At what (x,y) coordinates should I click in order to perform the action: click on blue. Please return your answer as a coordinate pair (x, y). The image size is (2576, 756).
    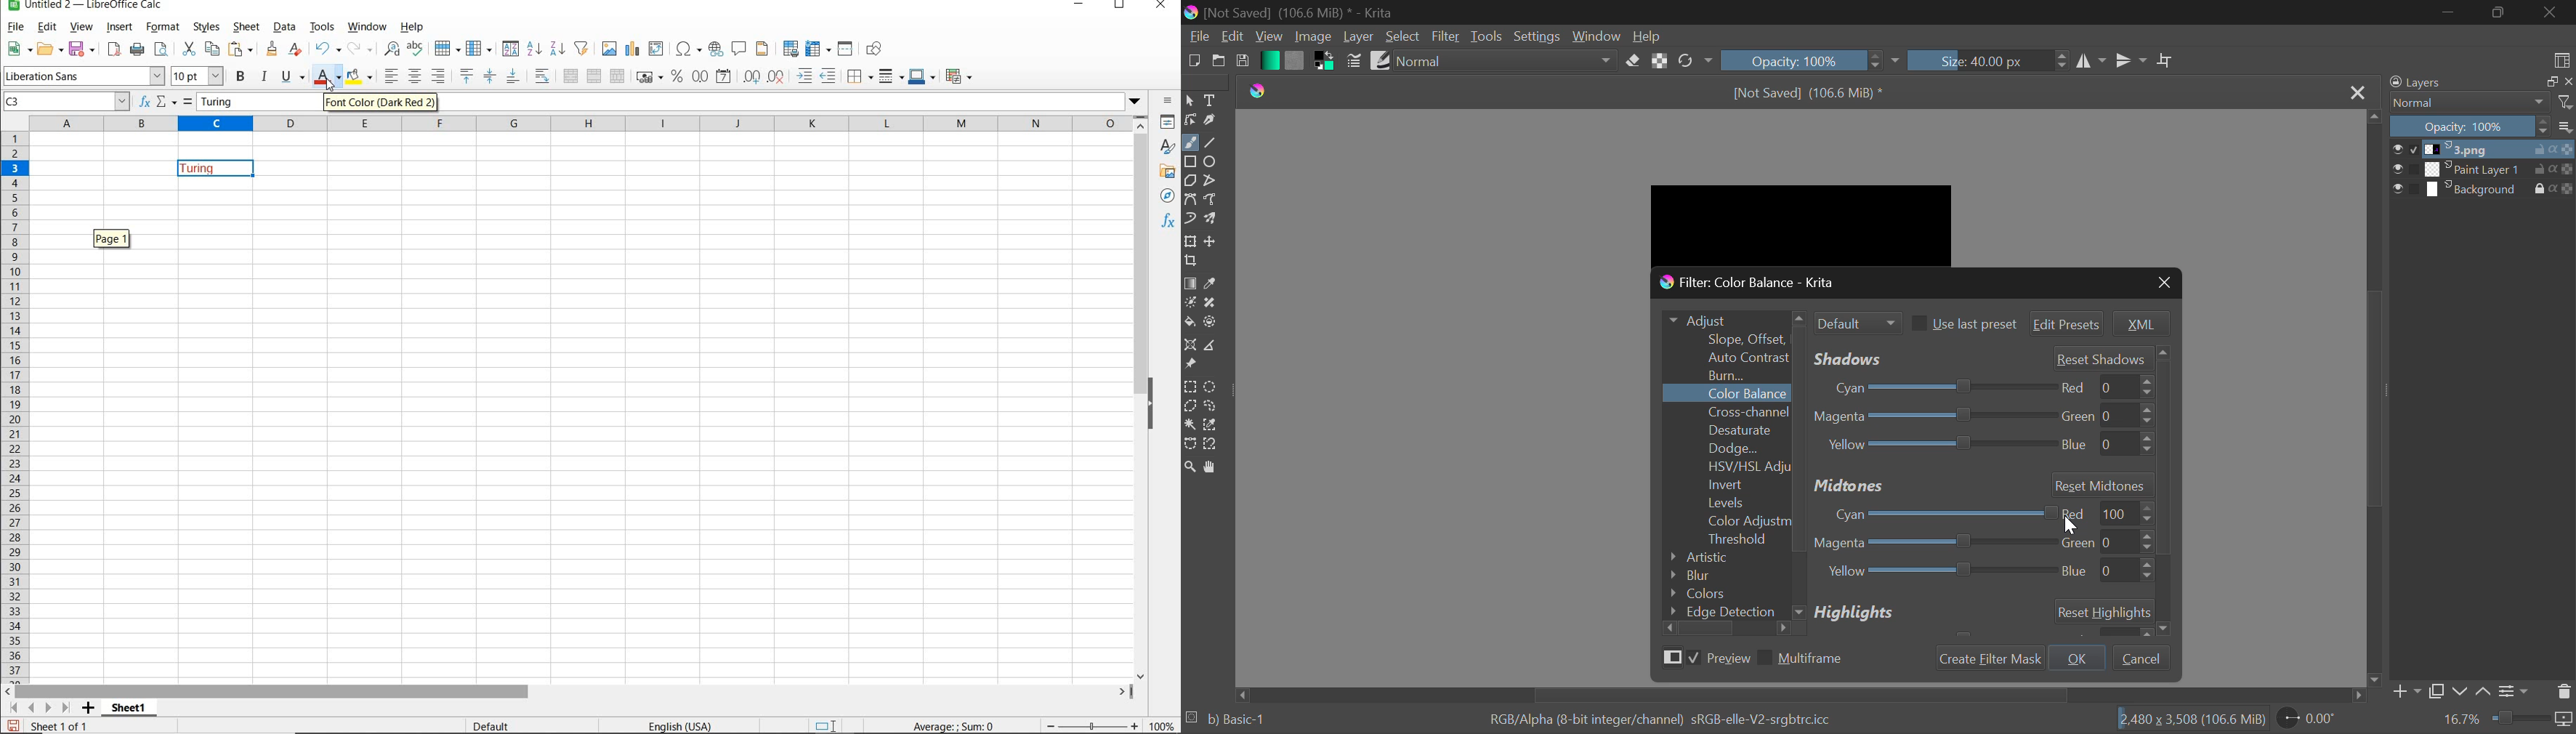
    Looking at the image, I should click on (2104, 445).